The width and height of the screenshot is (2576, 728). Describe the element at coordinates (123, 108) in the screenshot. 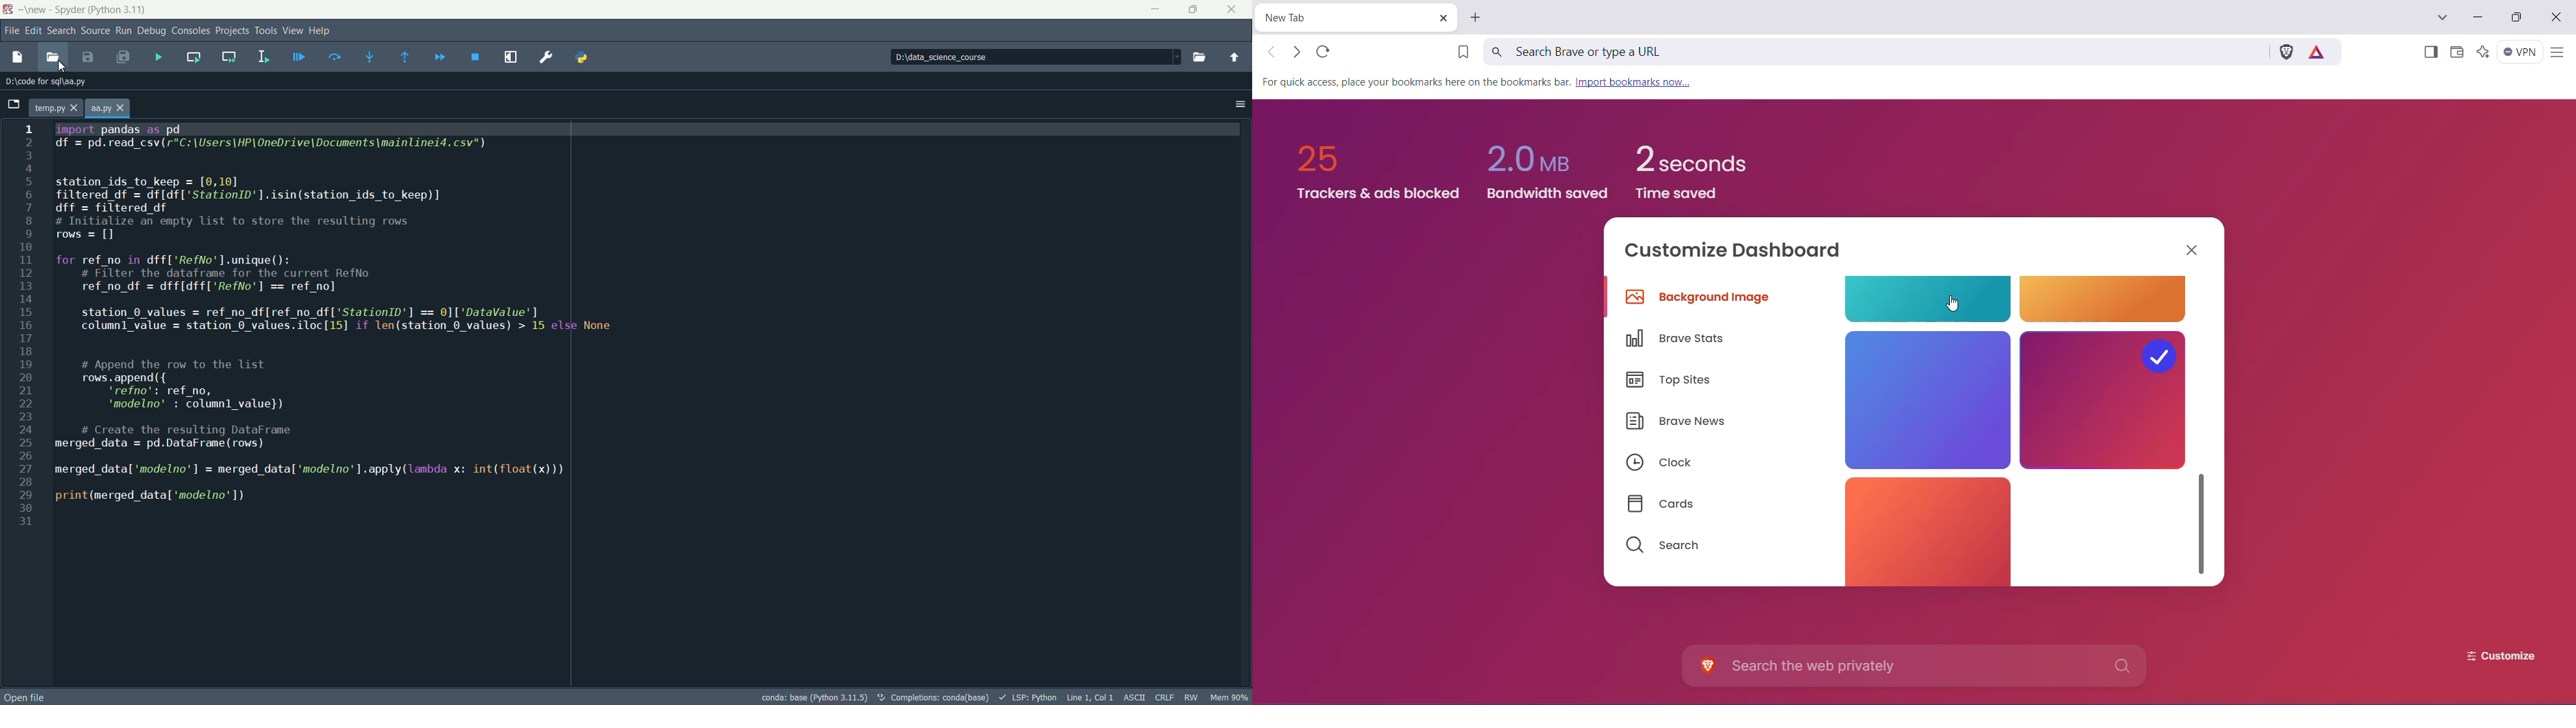

I see `close` at that location.